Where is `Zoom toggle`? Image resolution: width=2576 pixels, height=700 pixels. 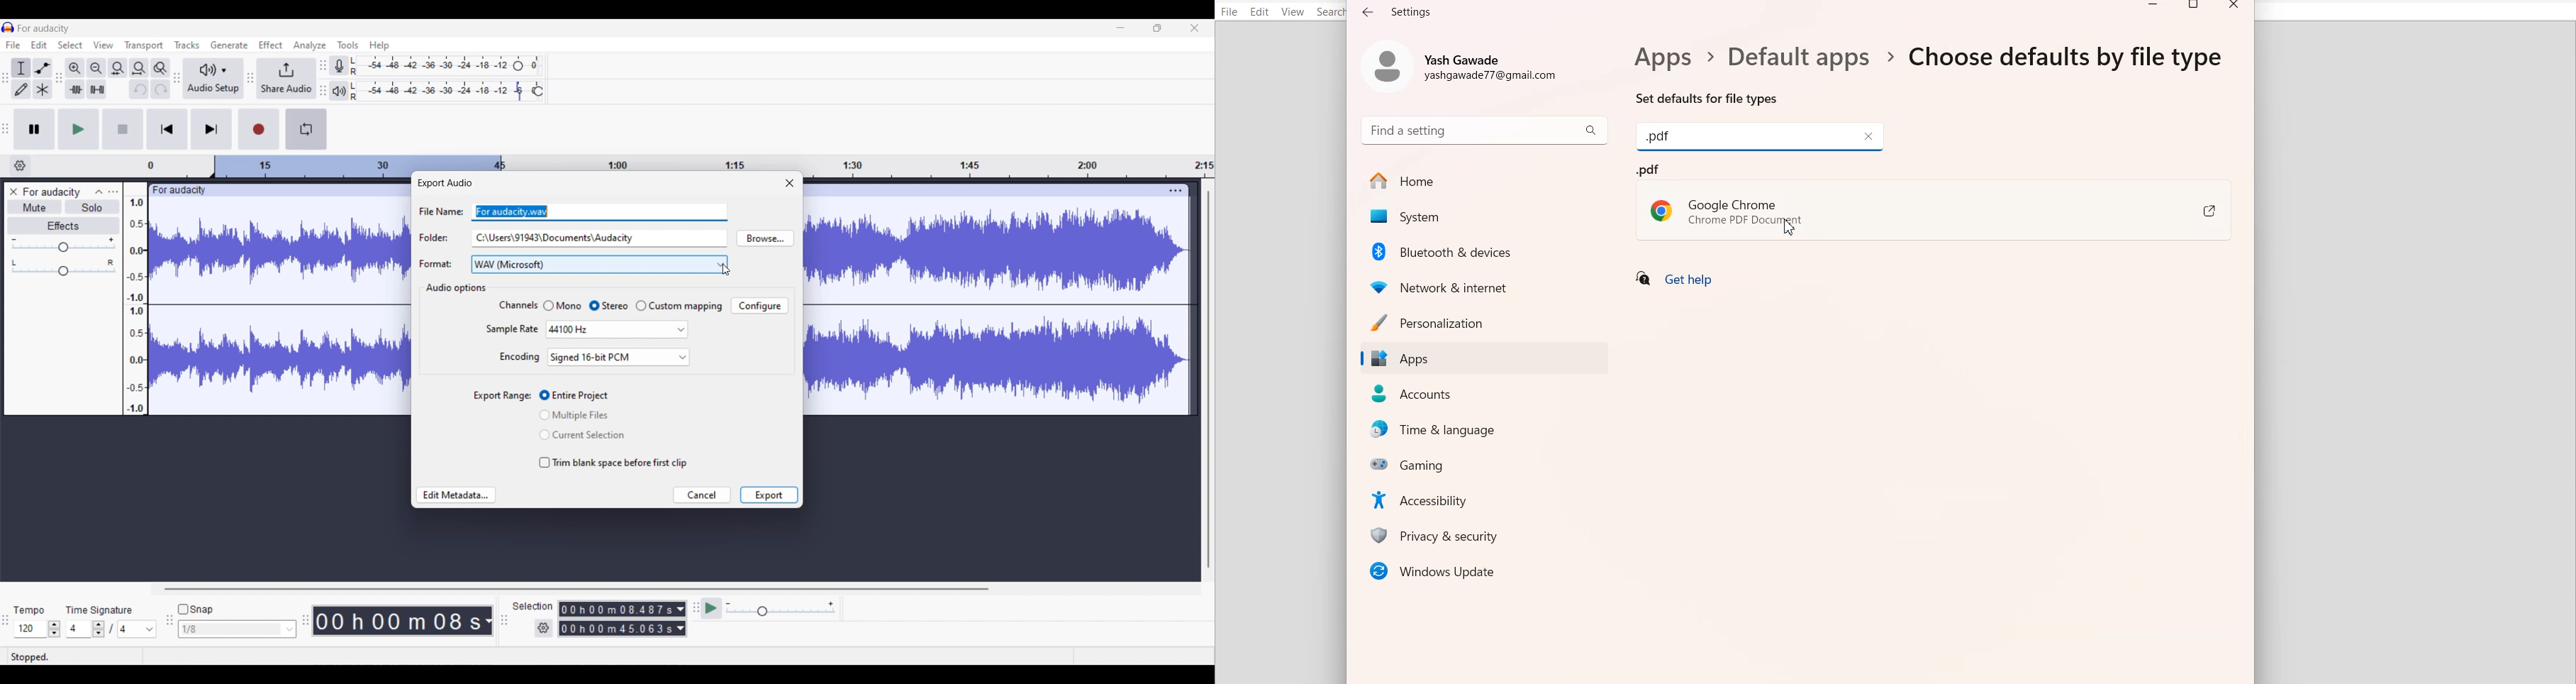
Zoom toggle is located at coordinates (160, 68).